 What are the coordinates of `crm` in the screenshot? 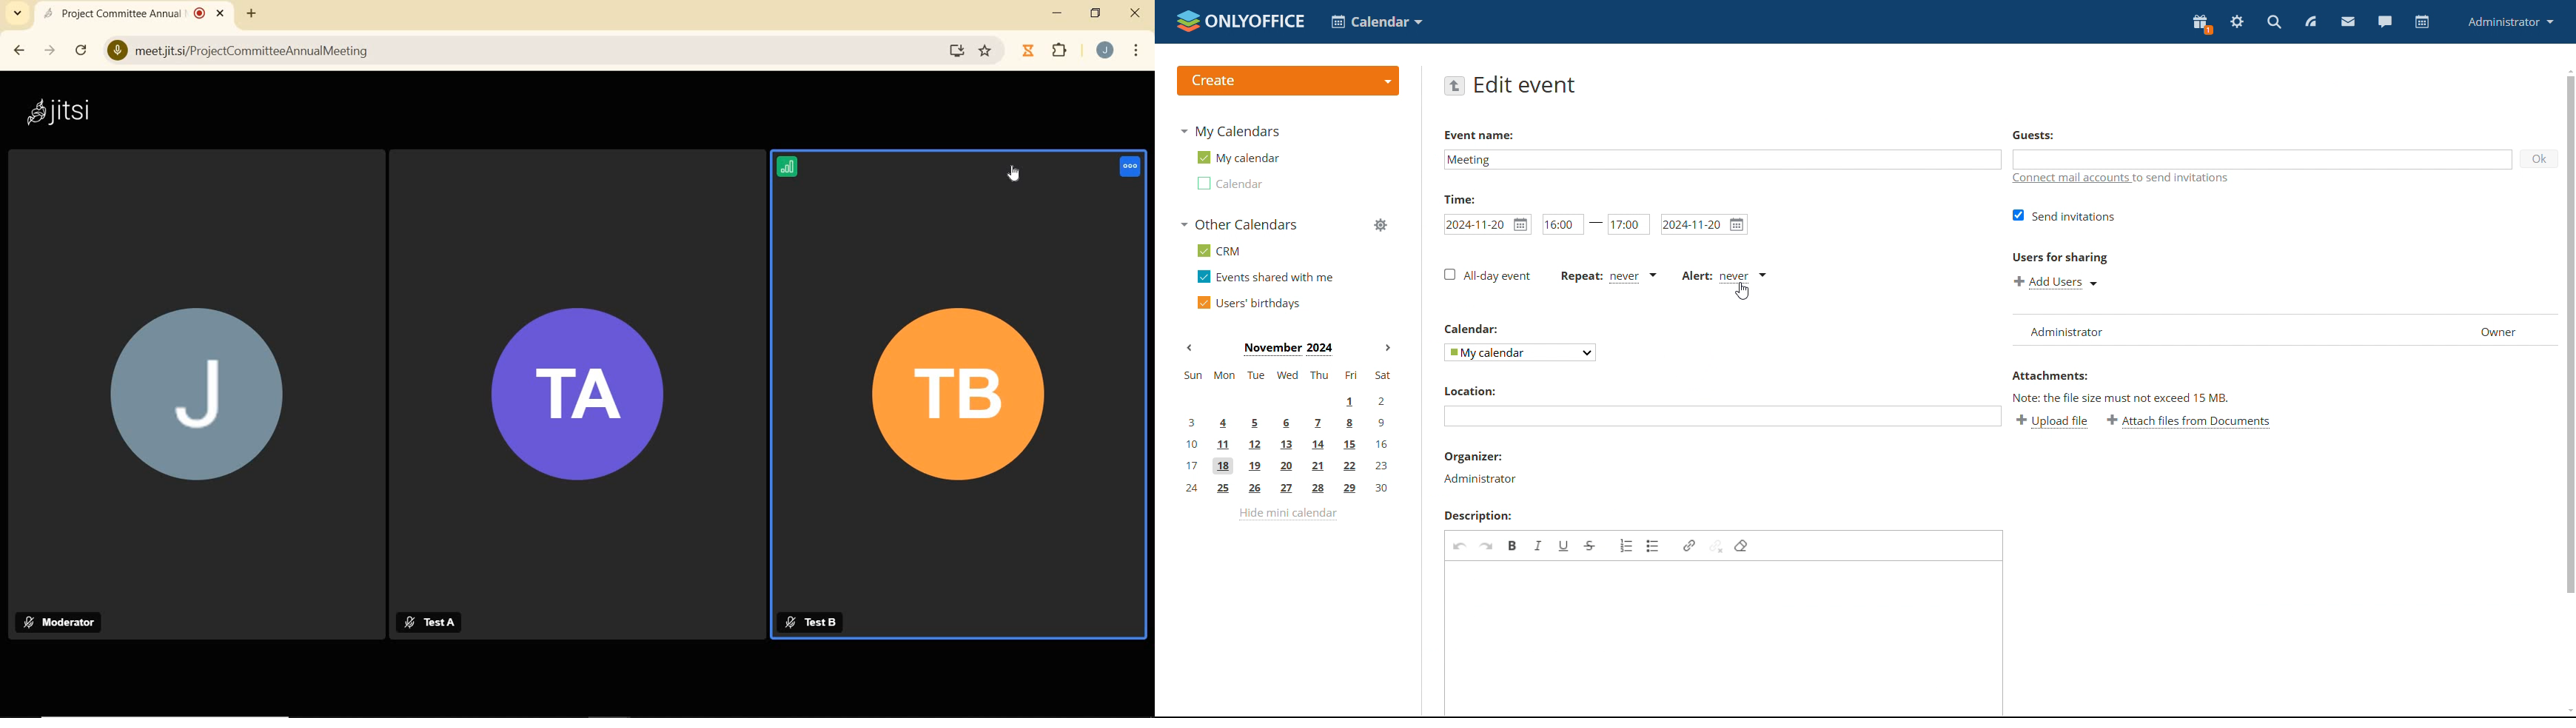 It's located at (1216, 250).